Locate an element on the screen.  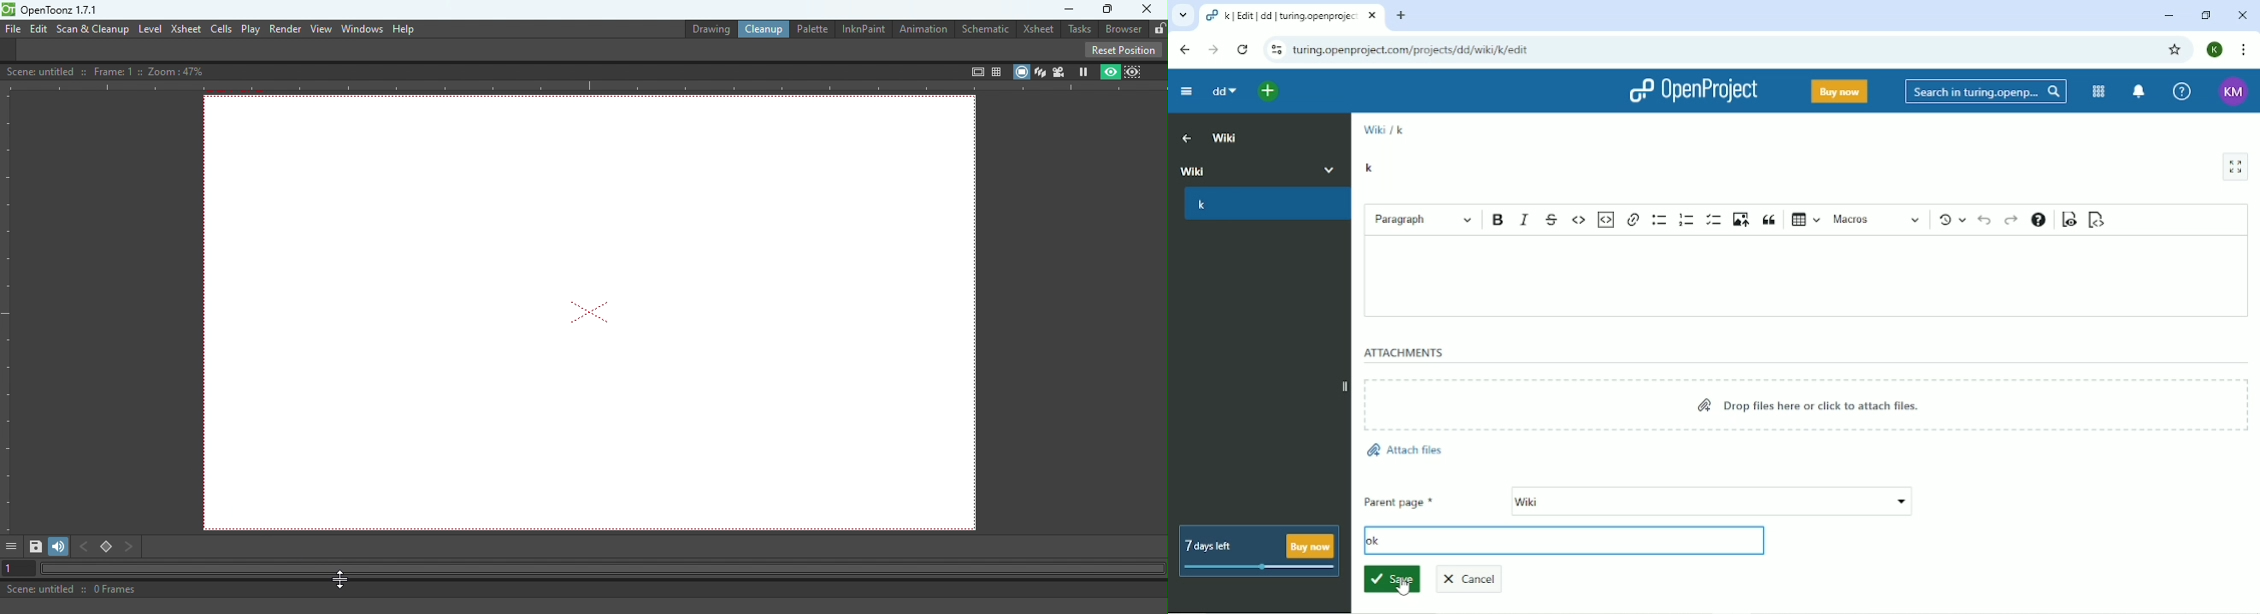
Back is located at coordinates (1183, 48).